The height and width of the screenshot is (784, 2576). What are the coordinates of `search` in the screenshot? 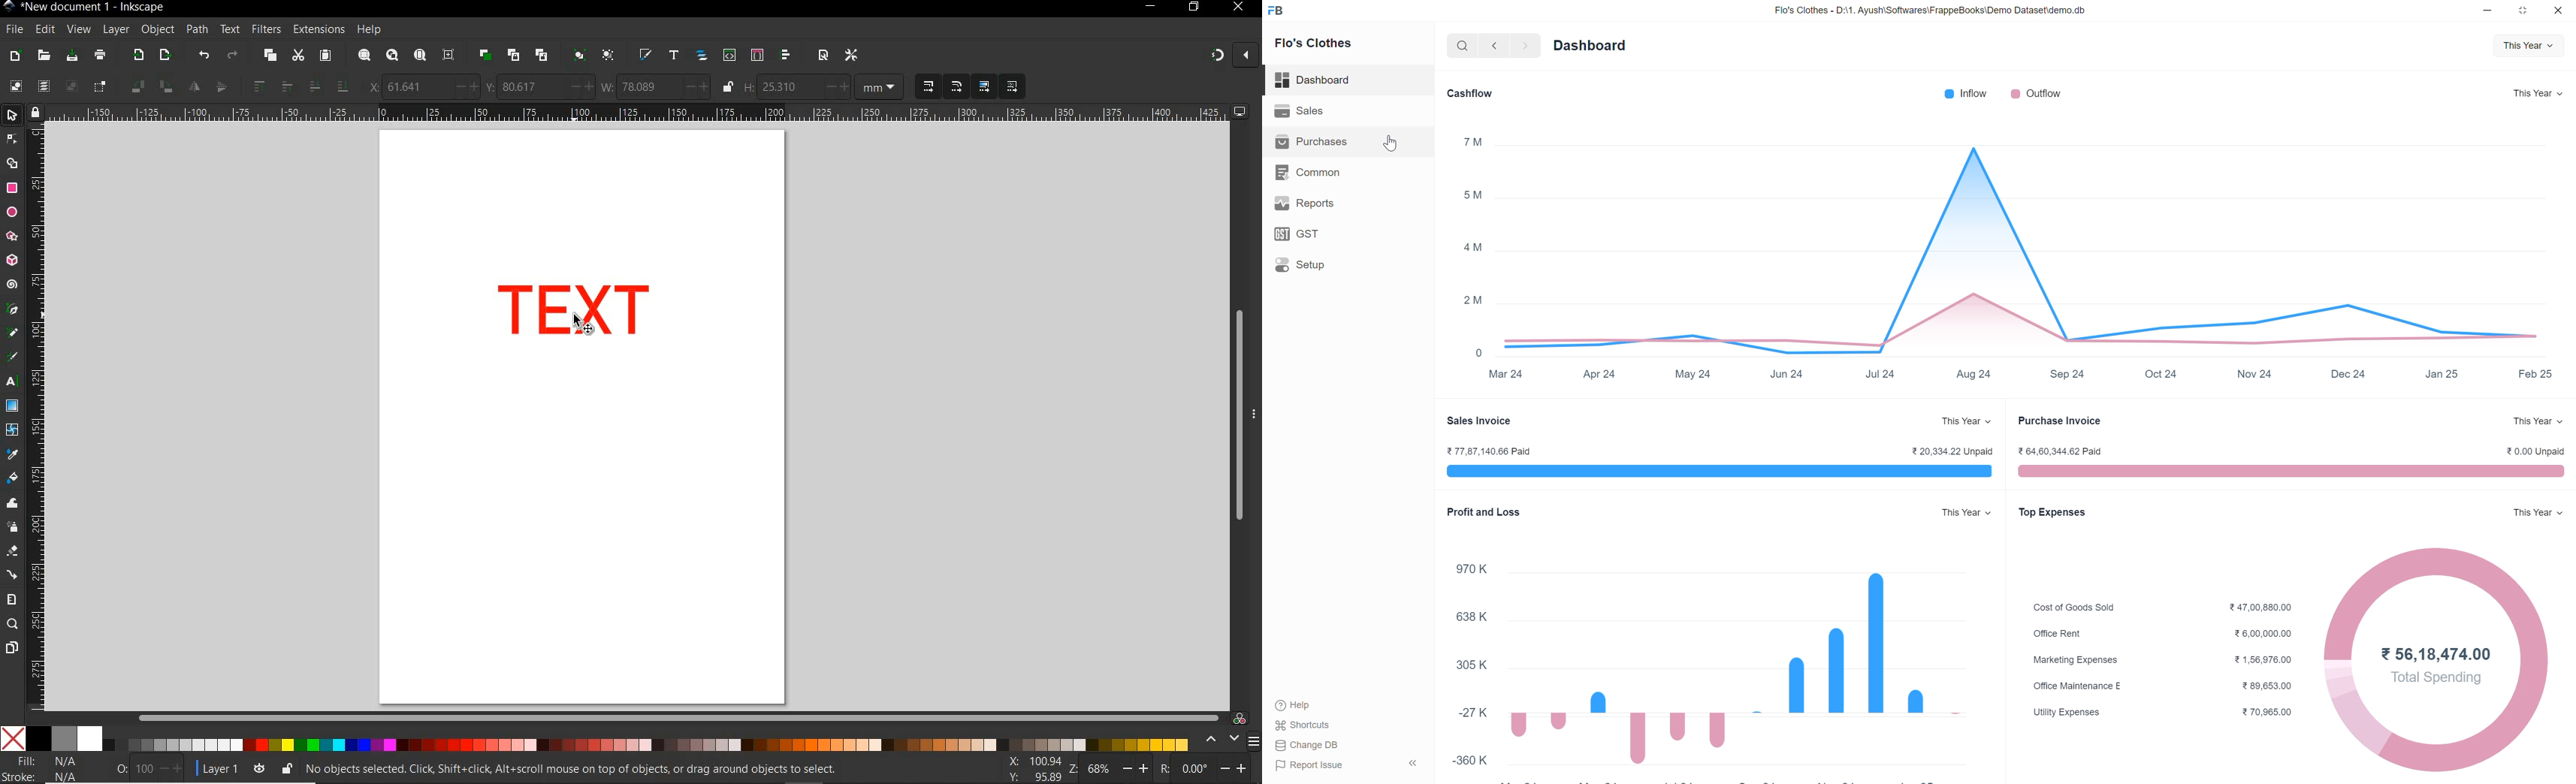 It's located at (1460, 45).